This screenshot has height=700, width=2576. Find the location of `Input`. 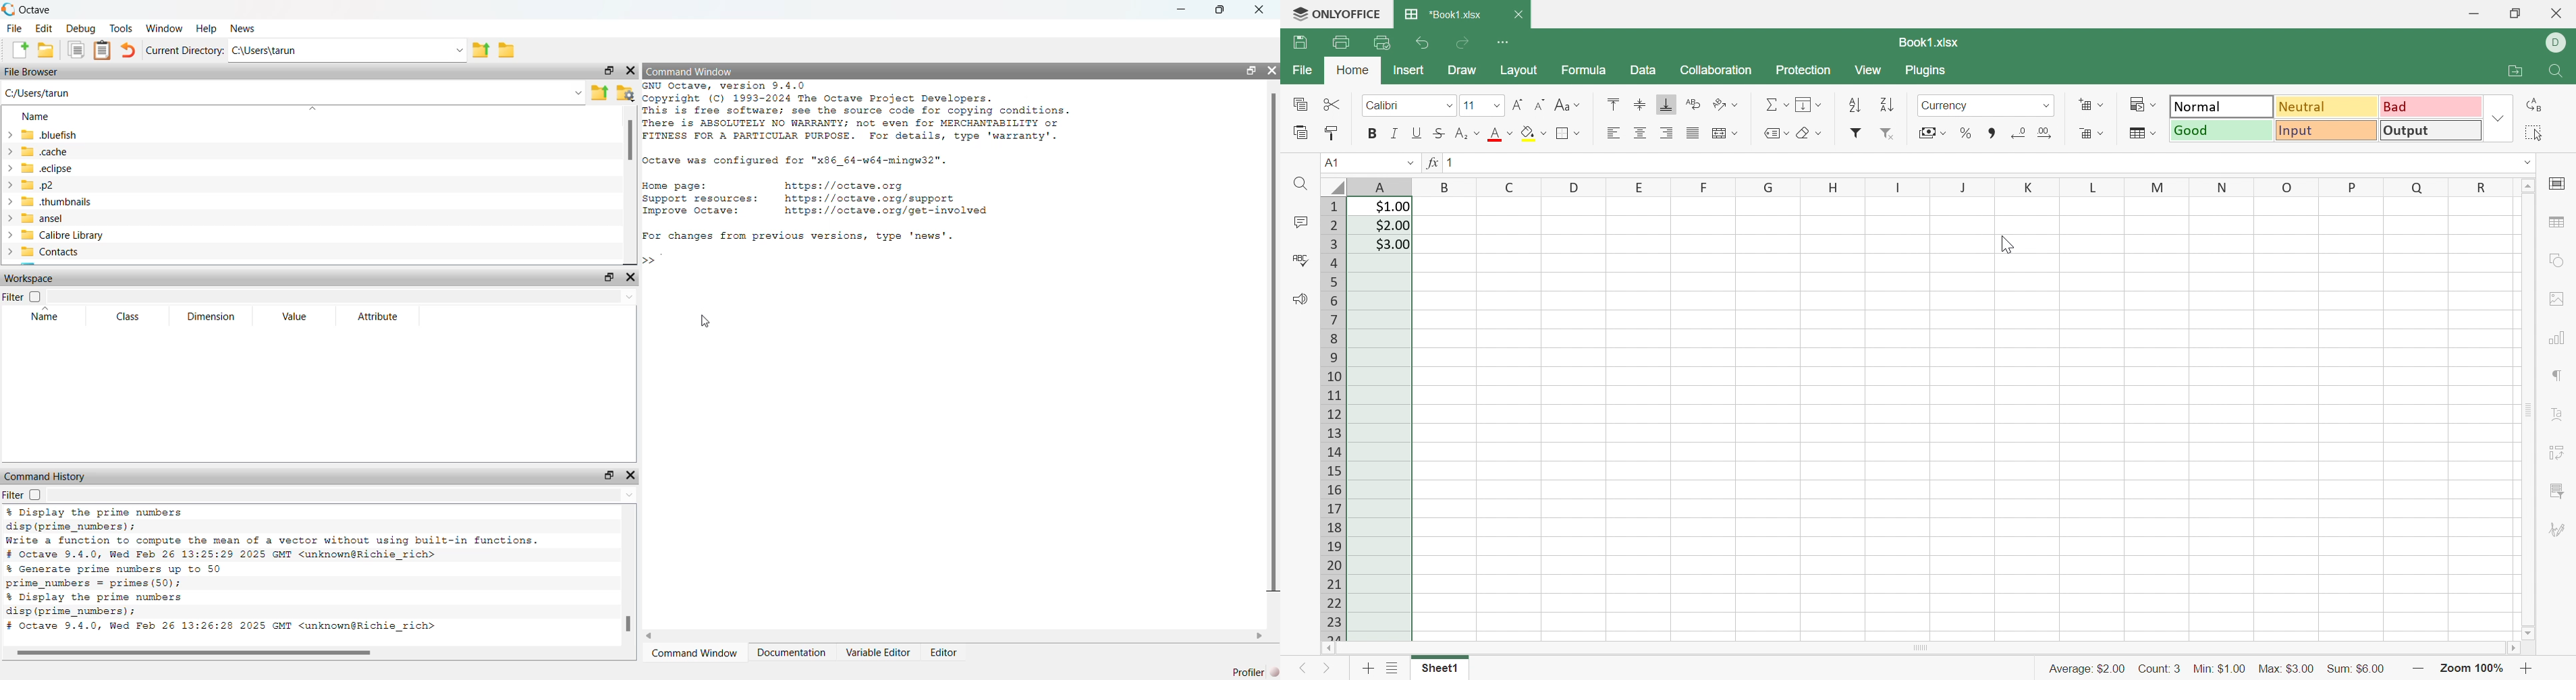

Input is located at coordinates (2327, 130).